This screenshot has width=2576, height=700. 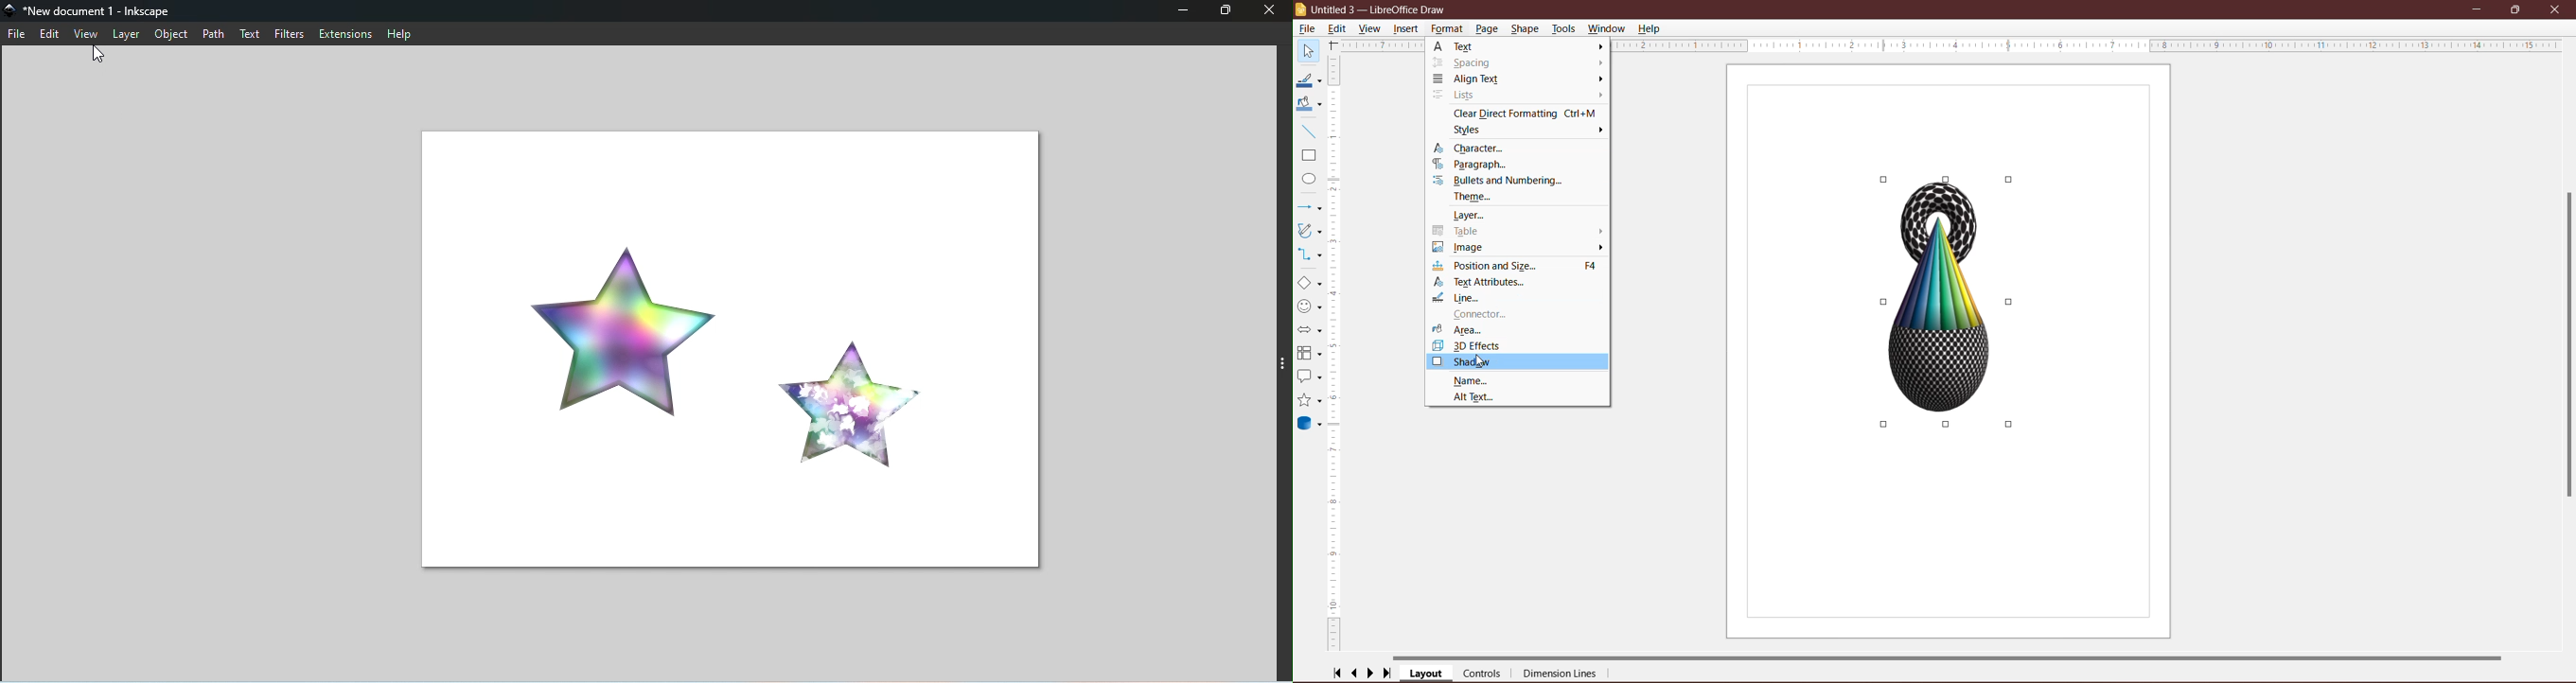 I want to click on Block Arrows, so click(x=1309, y=329).